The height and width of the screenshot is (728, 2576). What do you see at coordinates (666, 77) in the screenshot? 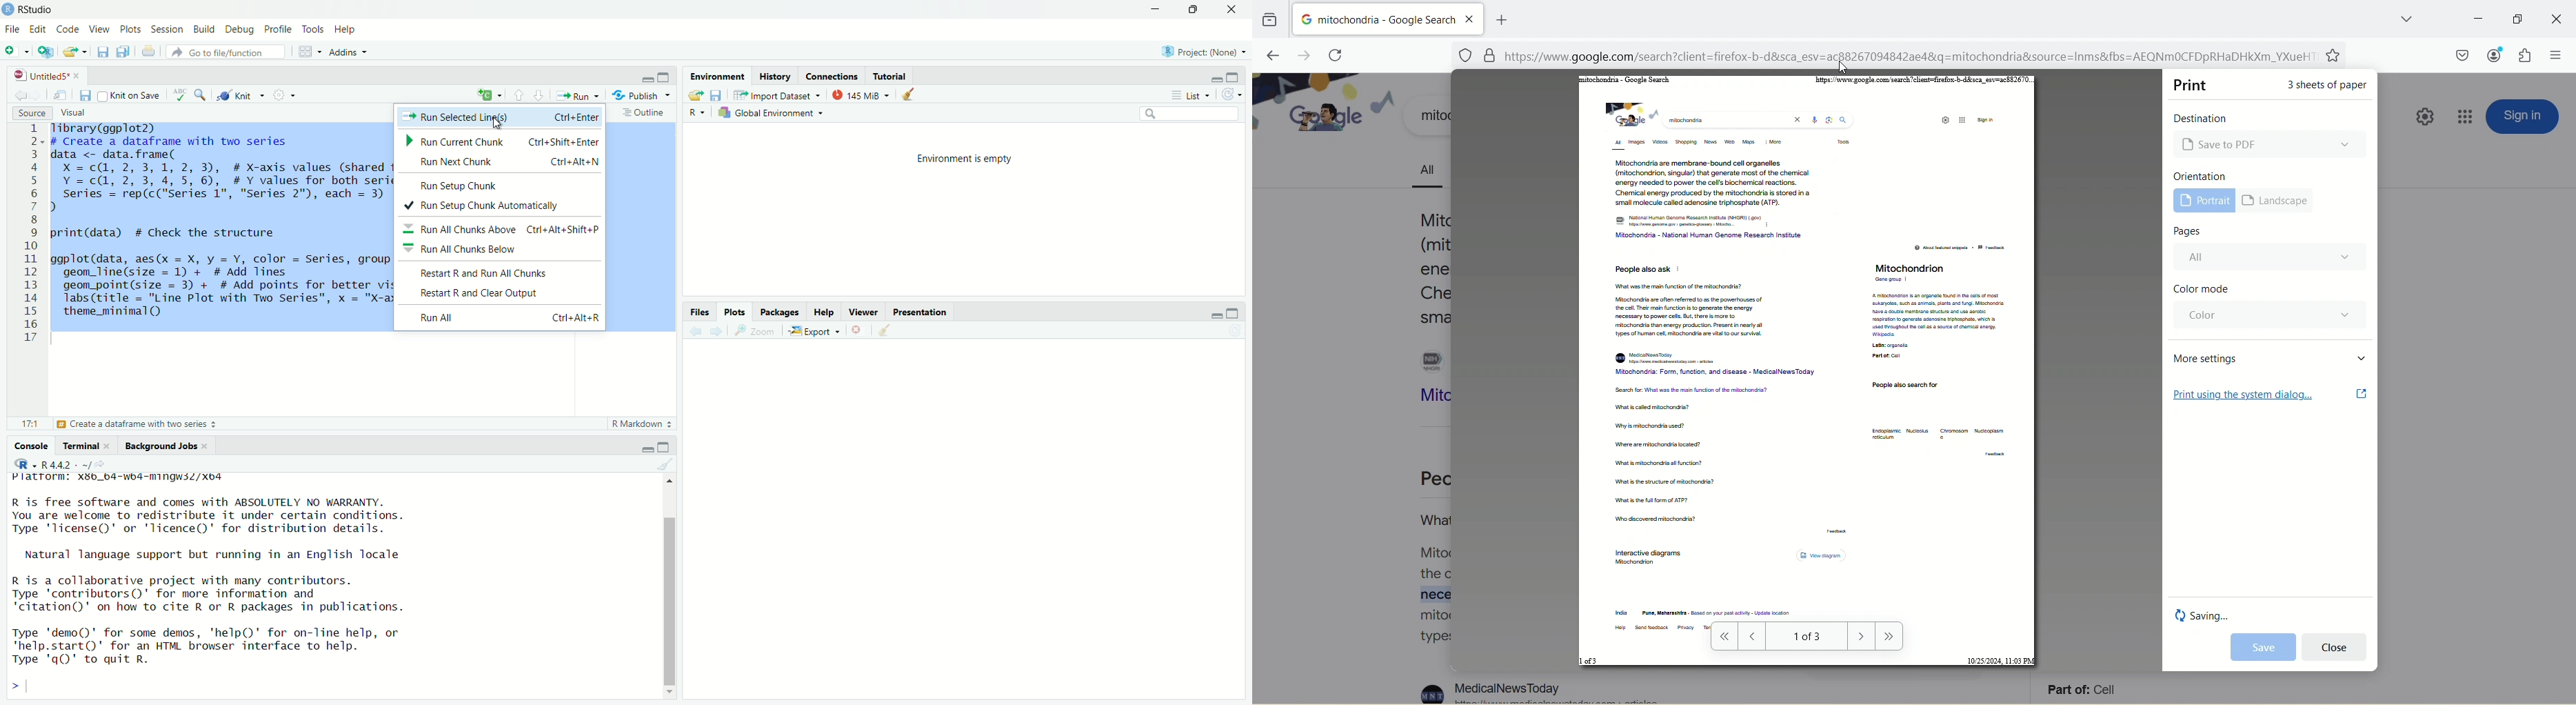
I see `Maximize` at bounding box center [666, 77].